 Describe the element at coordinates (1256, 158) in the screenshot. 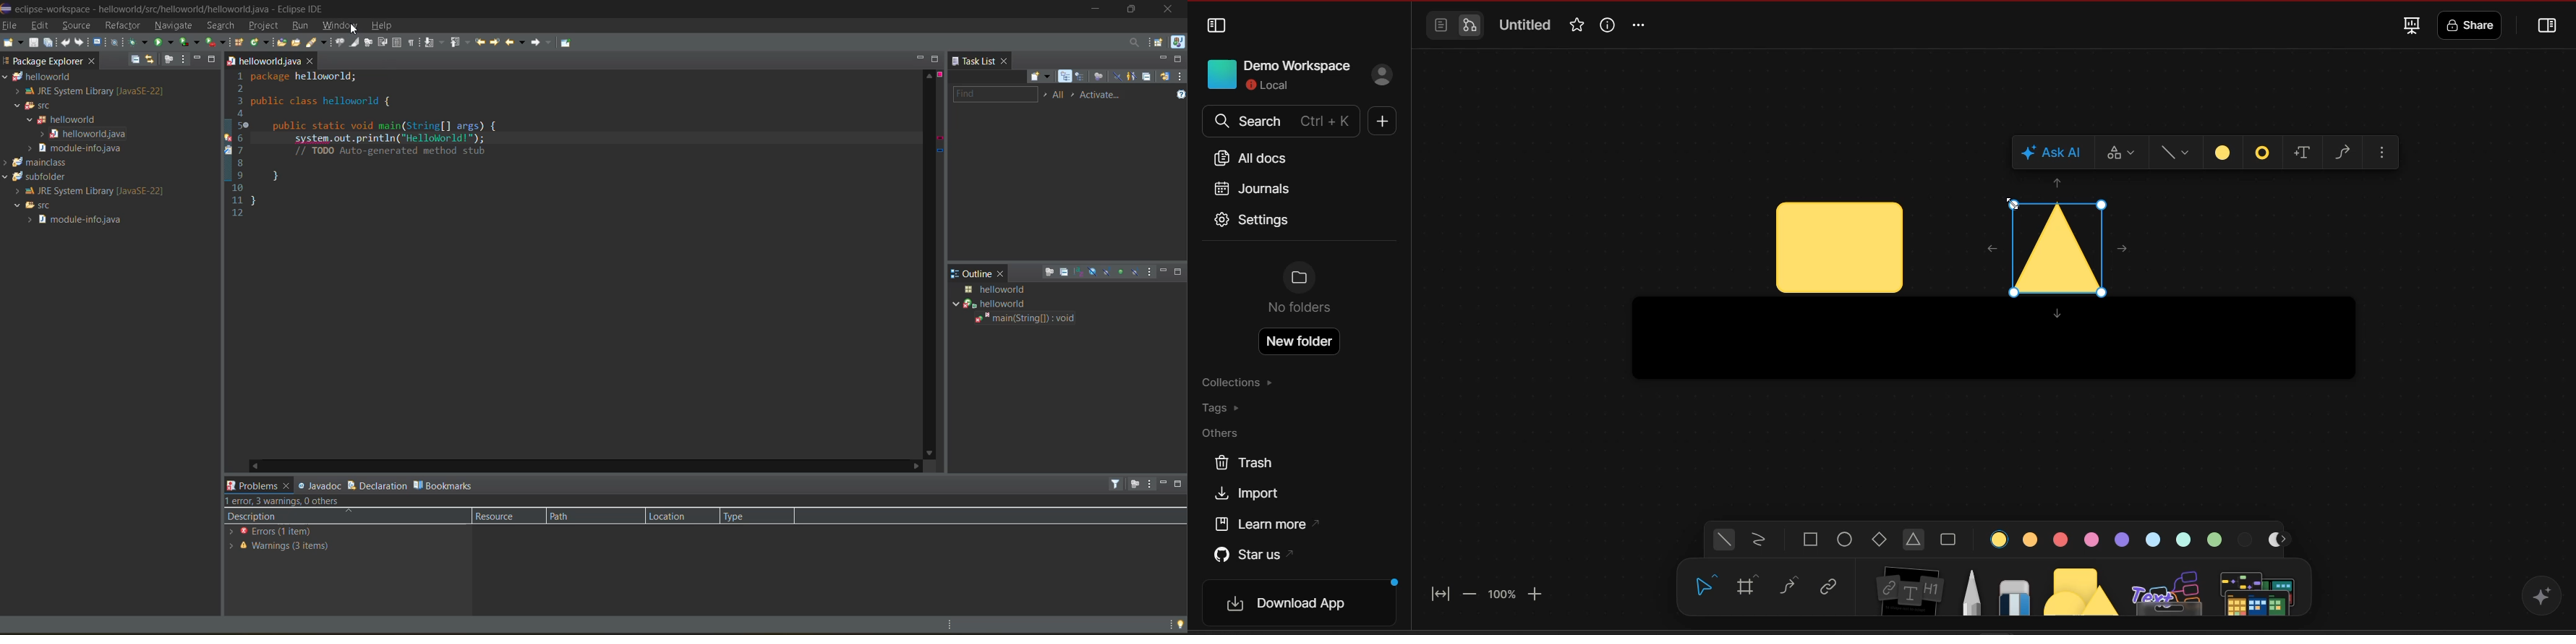

I see `all docs` at that location.